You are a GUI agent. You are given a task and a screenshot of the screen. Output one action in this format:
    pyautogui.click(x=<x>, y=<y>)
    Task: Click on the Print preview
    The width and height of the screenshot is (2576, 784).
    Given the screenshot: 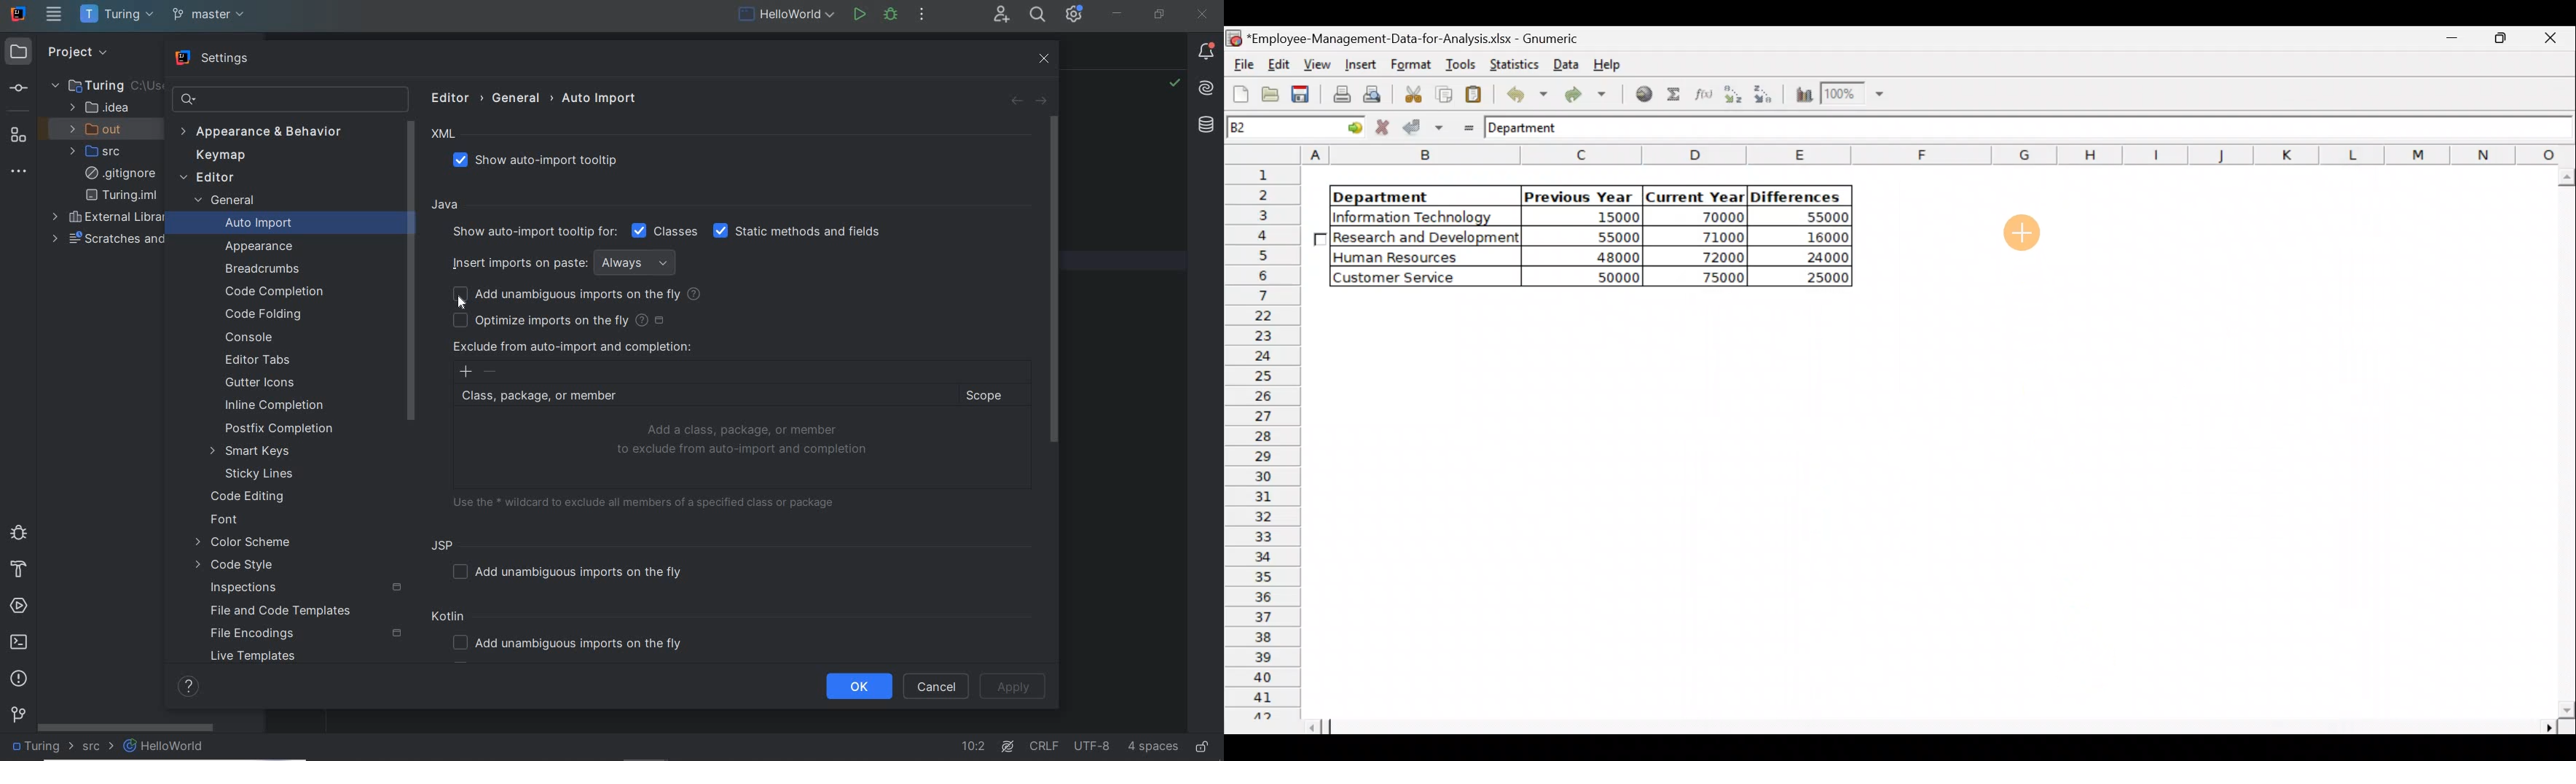 What is the action you would take?
    pyautogui.click(x=1375, y=94)
    